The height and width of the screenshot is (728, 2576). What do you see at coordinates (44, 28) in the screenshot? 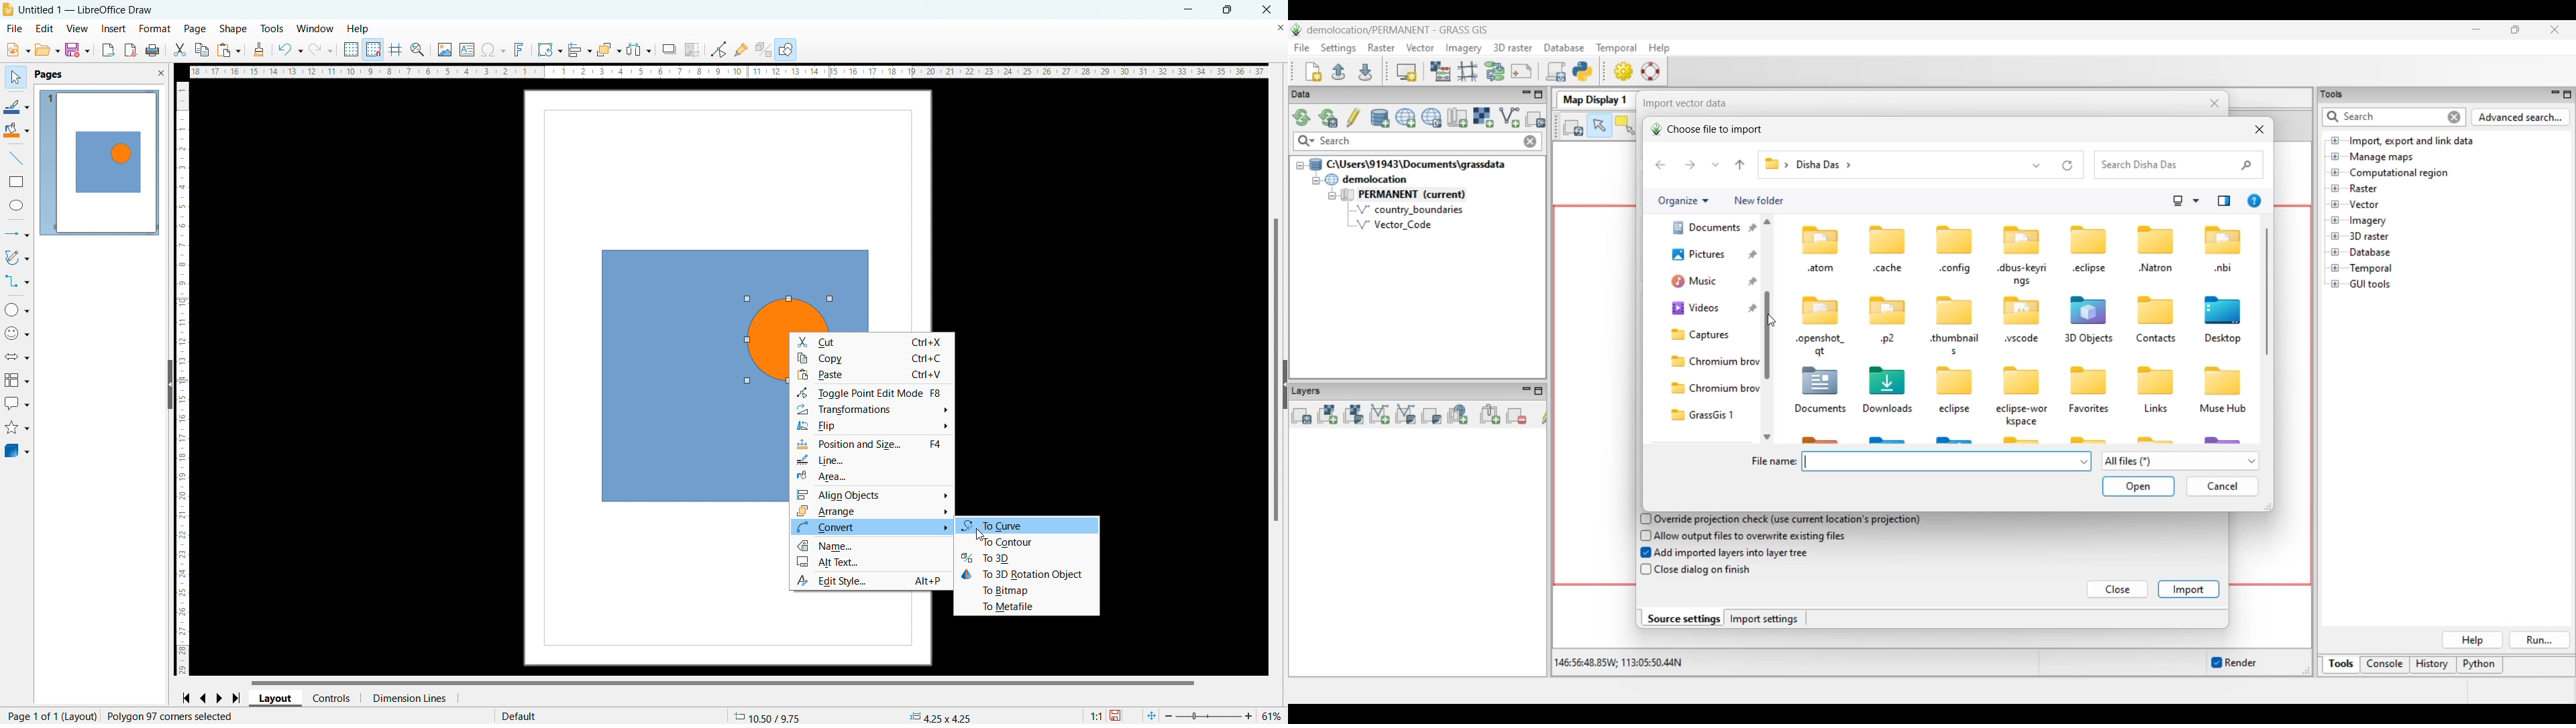
I see `edit` at bounding box center [44, 28].